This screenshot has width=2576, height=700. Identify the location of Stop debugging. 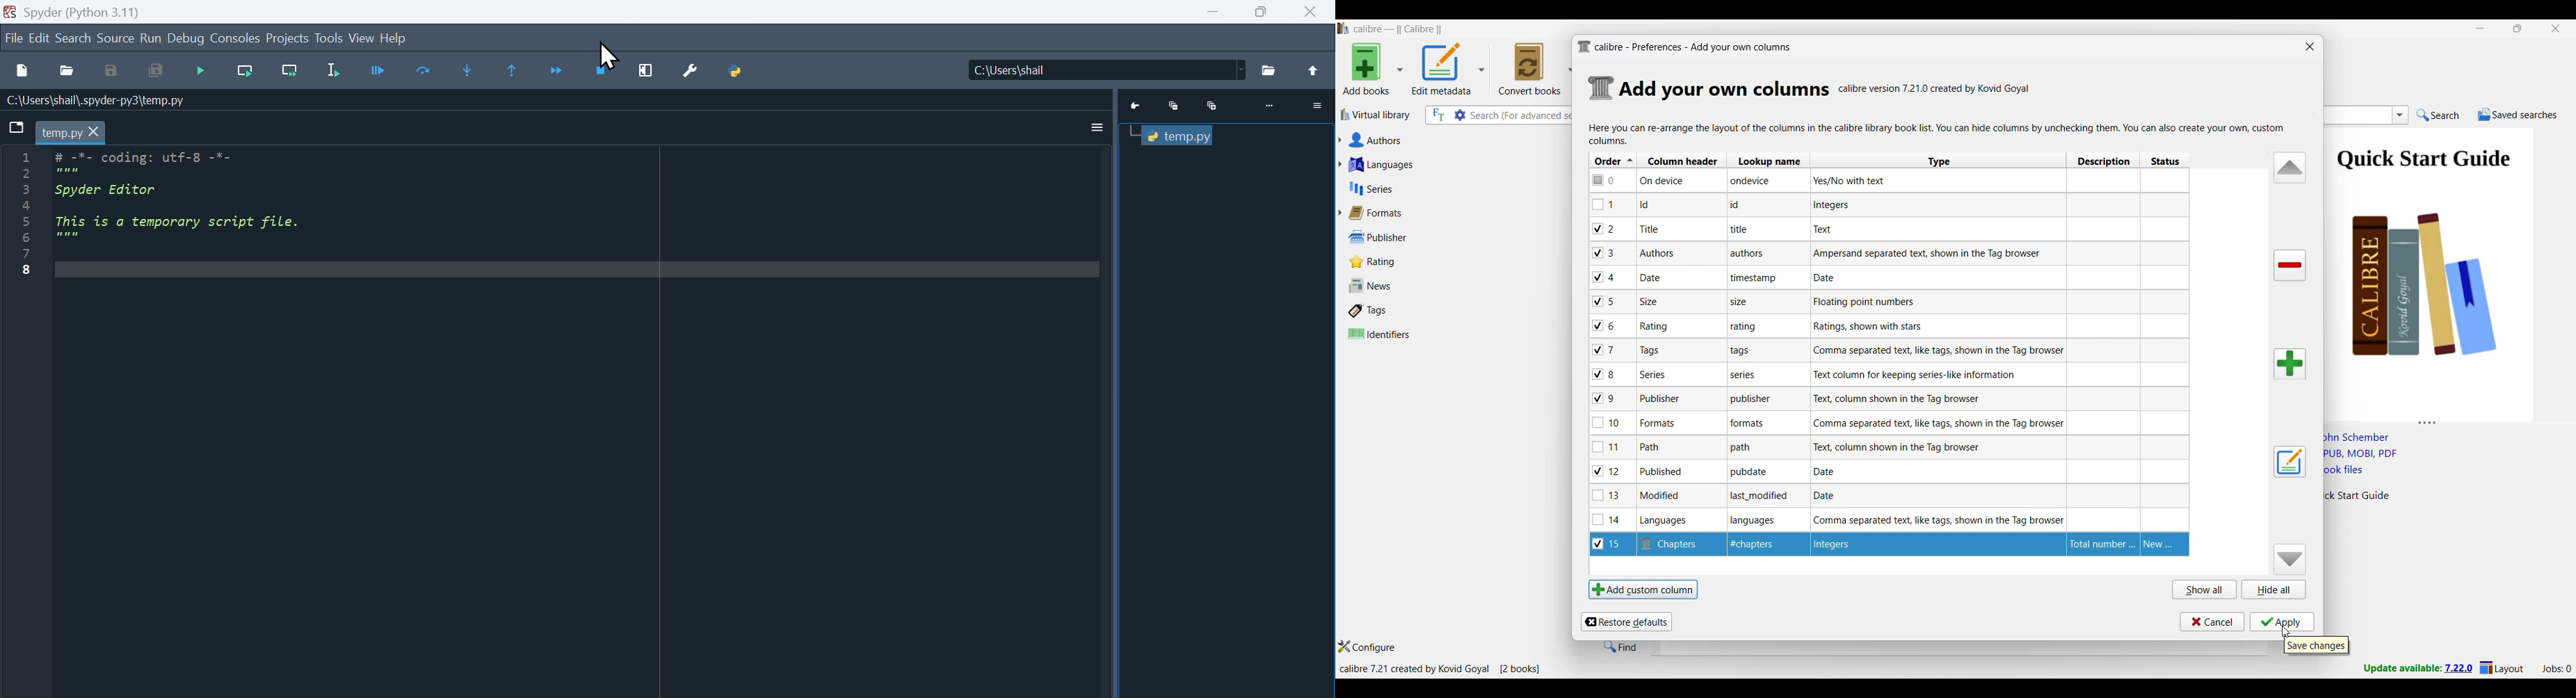
(603, 71).